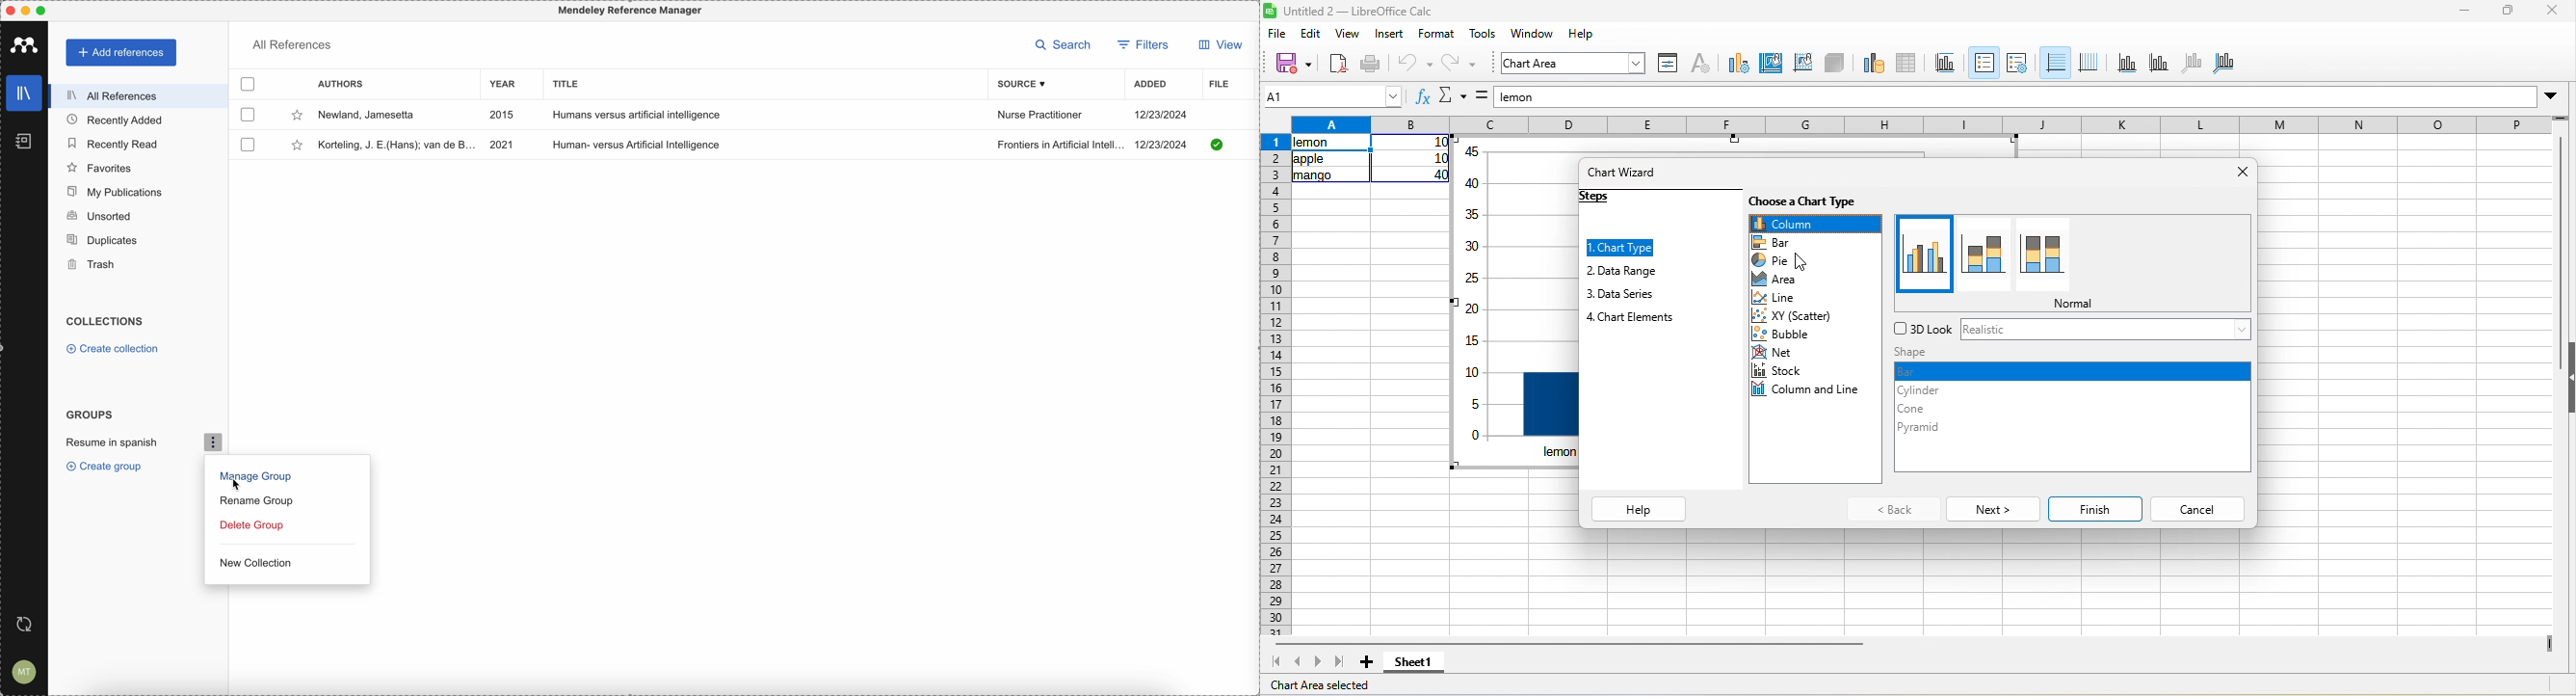 This screenshot has width=2576, height=700. What do you see at coordinates (1923, 328) in the screenshot?
I see `3d lock` at bounding box center [1923, 328].